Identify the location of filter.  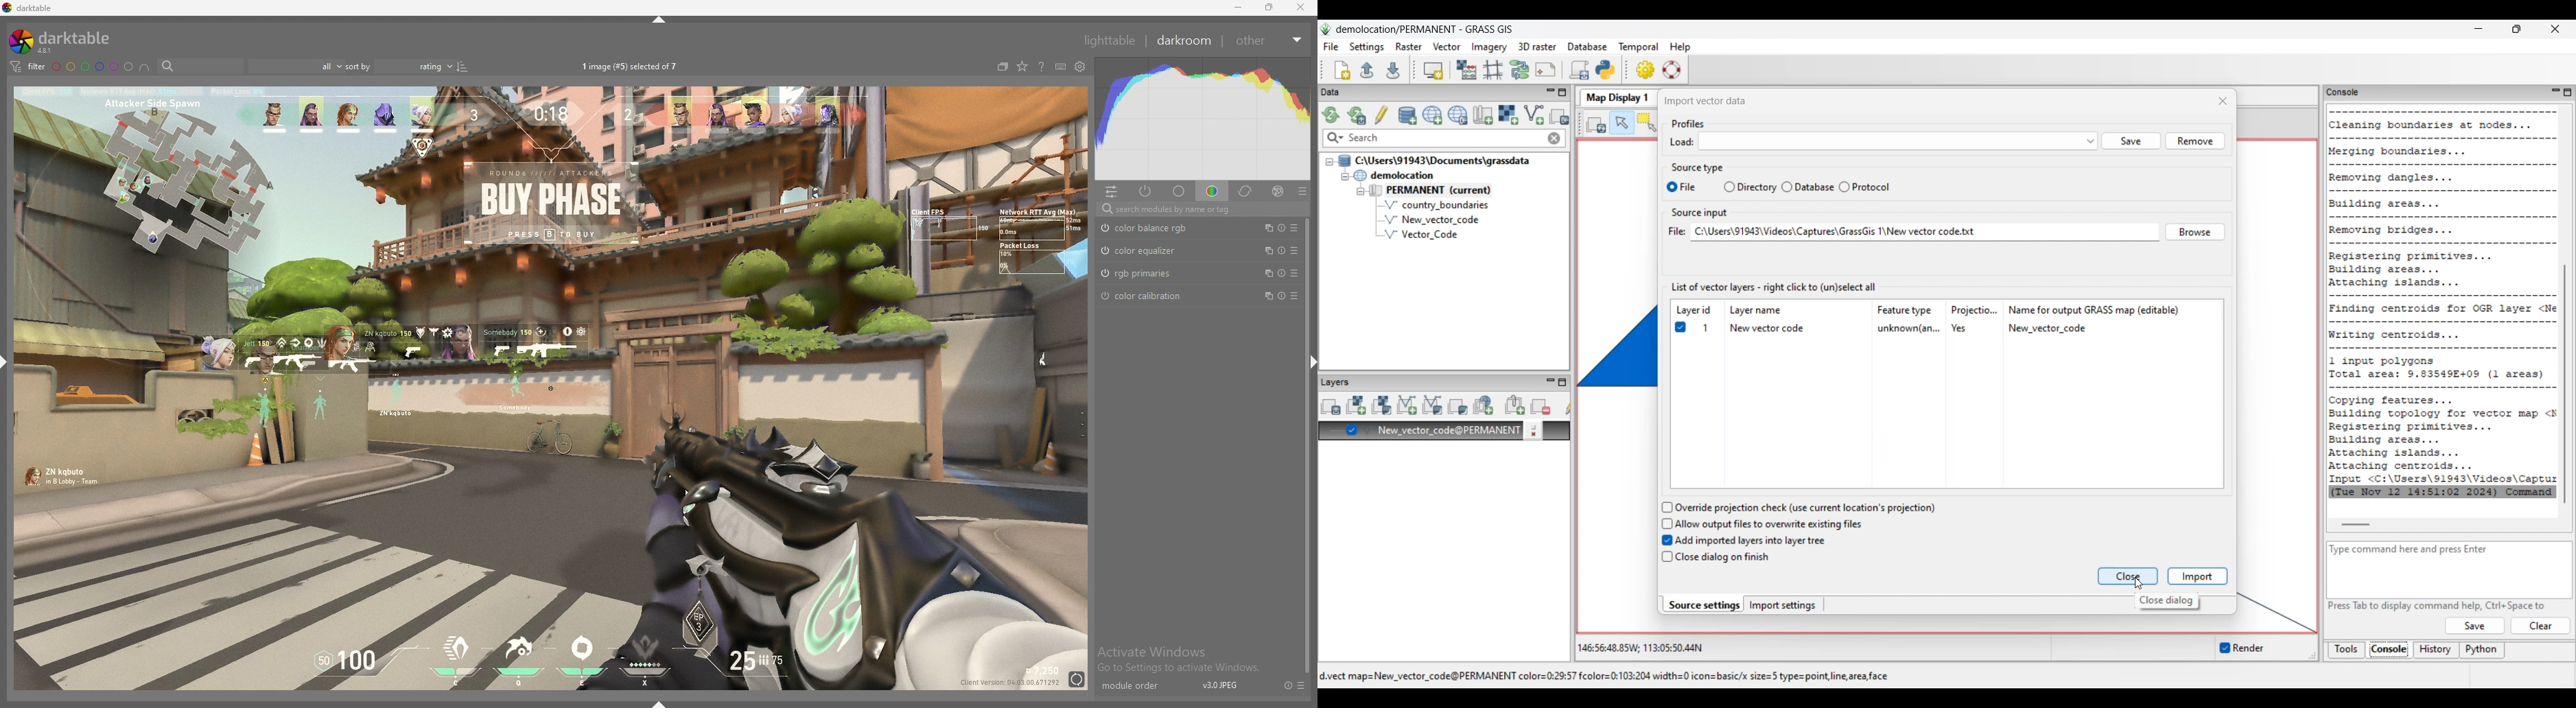
(26, 66).